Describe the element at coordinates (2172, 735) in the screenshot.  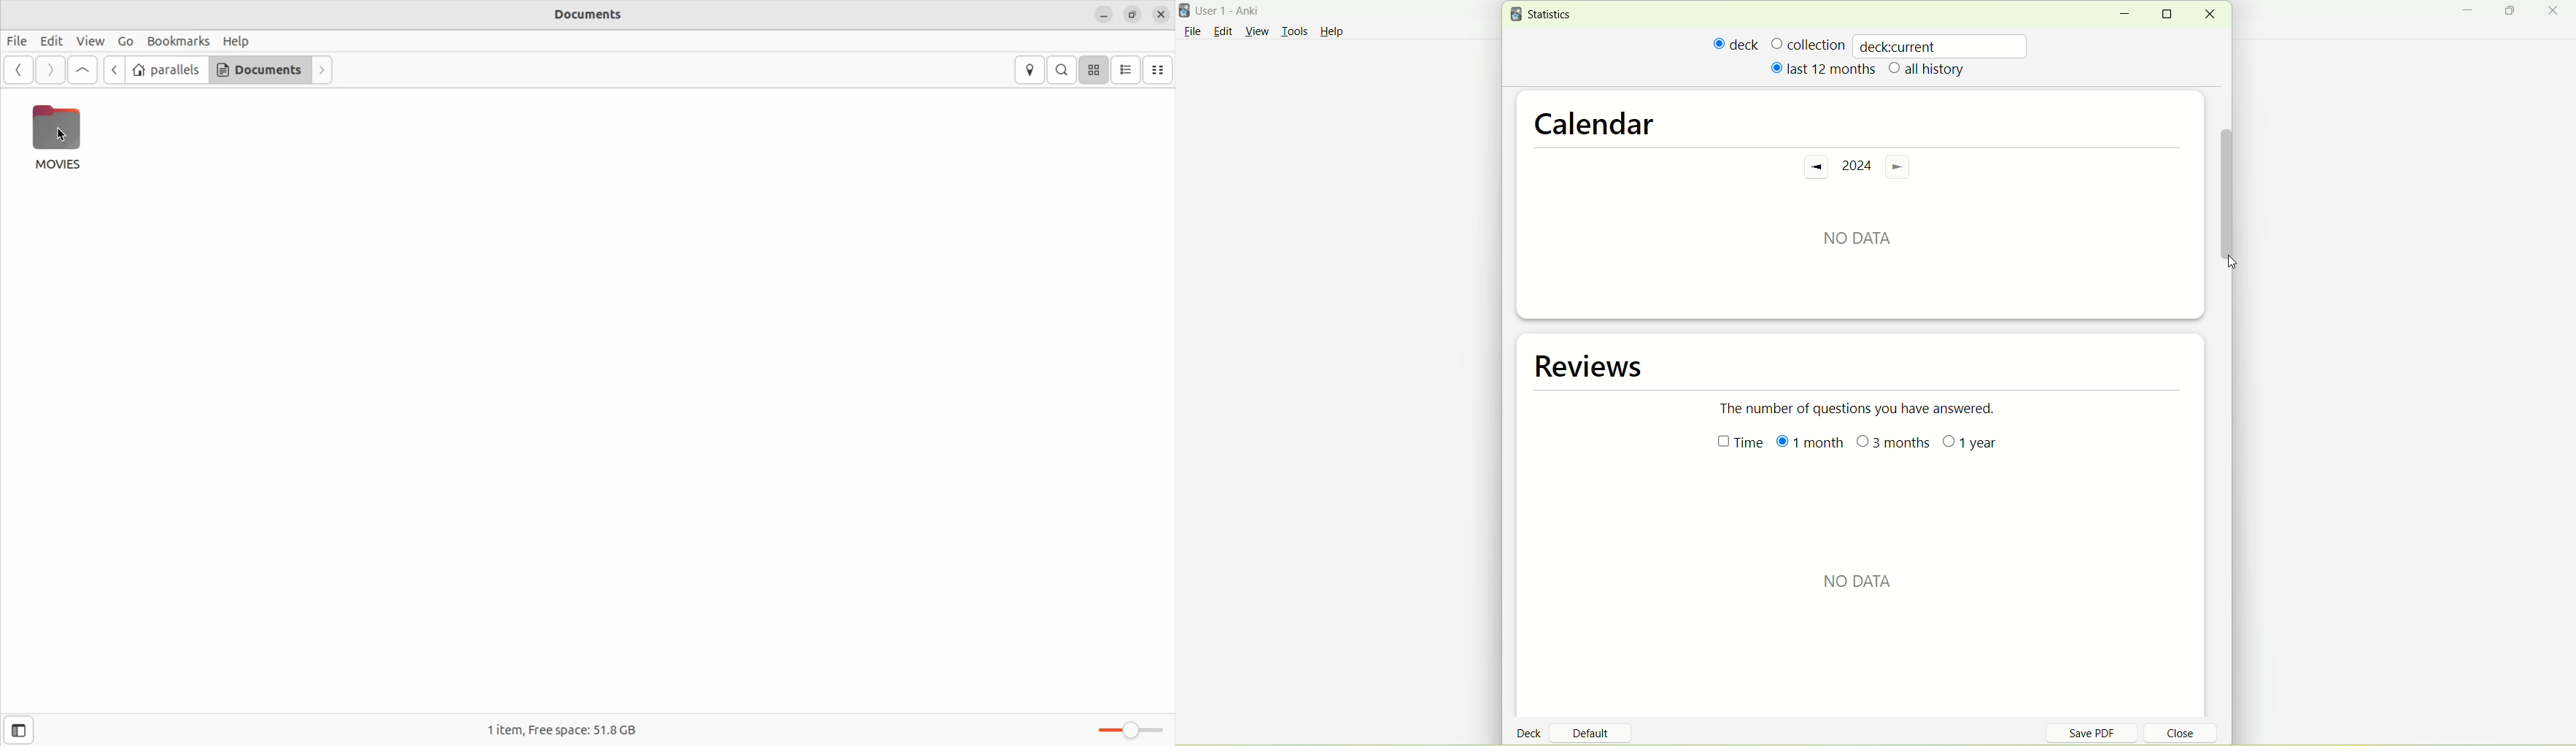
I see `close` at that location.